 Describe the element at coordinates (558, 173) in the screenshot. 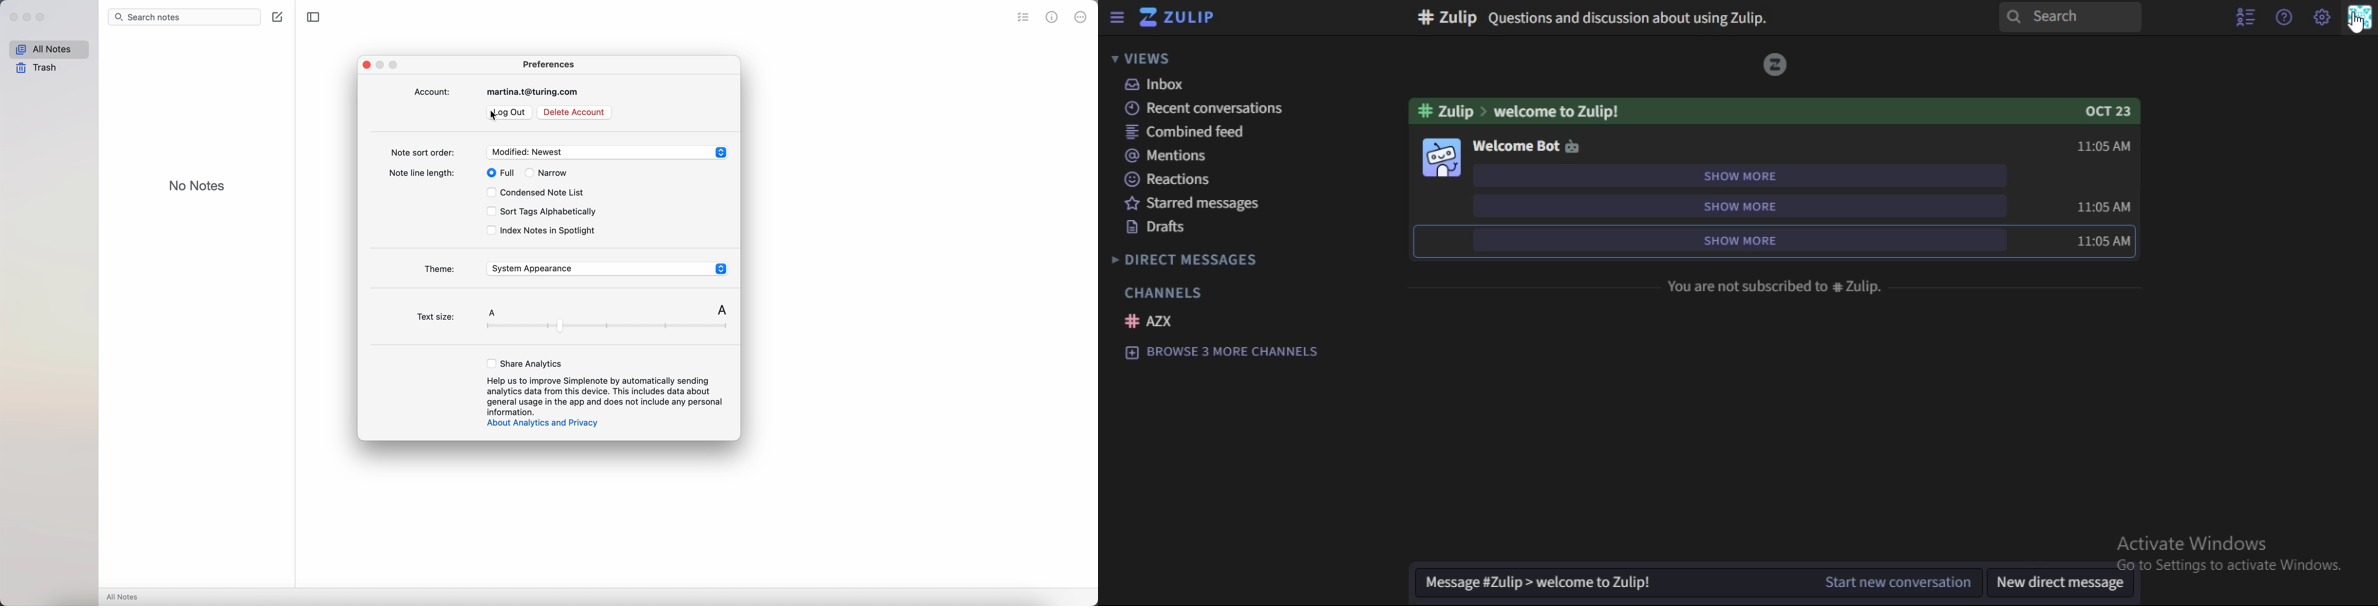

I see `narrow` at that location.